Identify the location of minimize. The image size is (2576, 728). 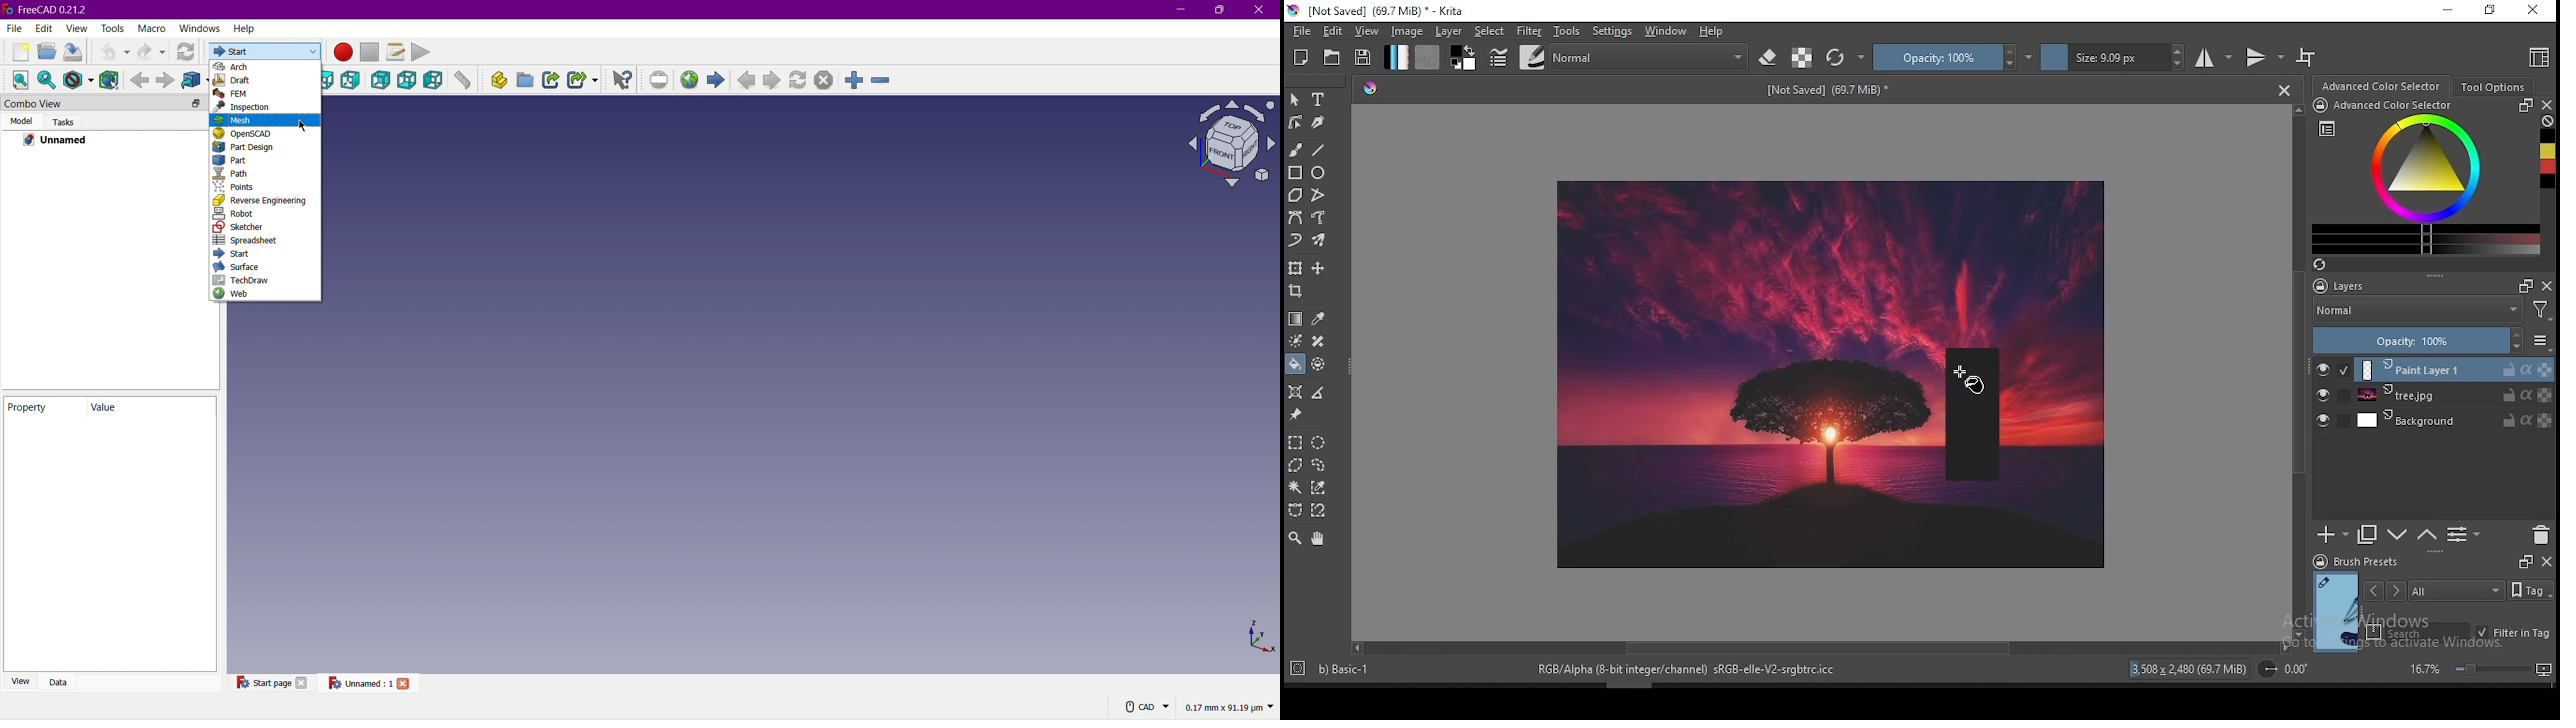
(2449, 12).